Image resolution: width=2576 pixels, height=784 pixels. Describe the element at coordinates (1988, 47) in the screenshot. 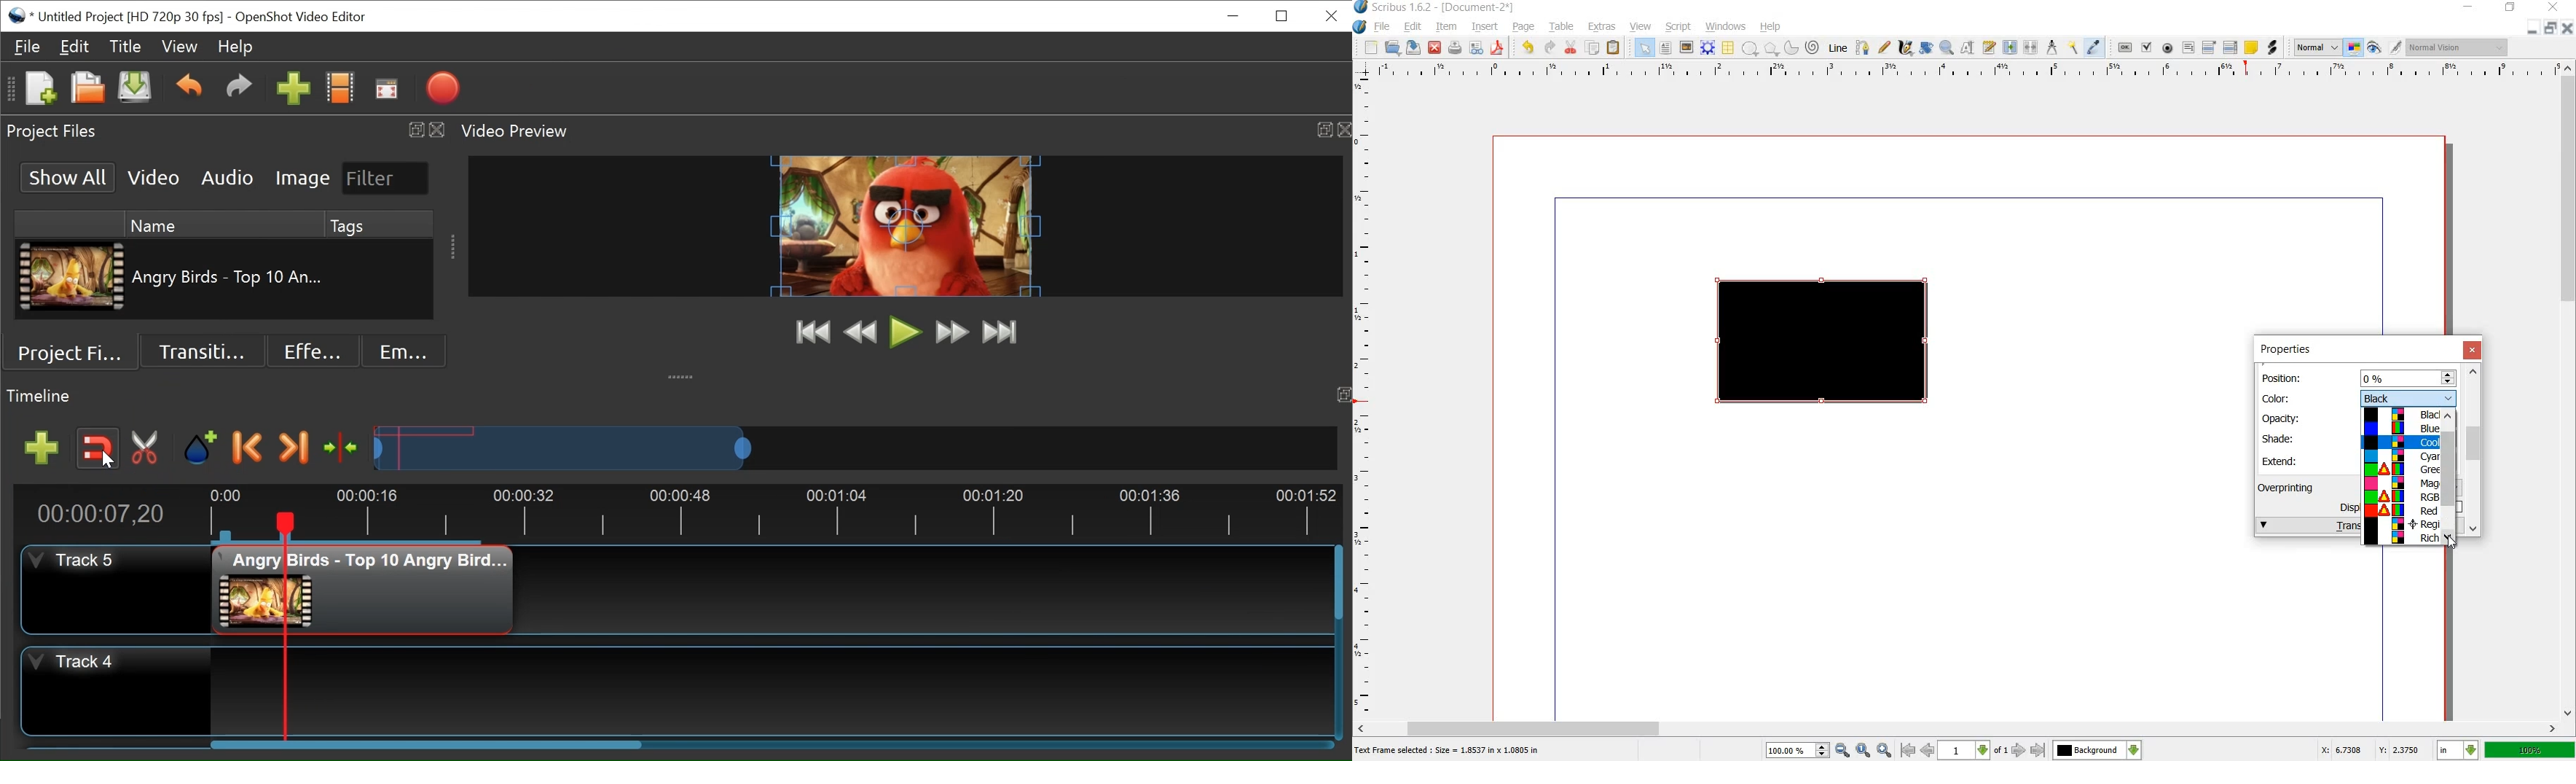

I see `edit text with story editor` at that location.